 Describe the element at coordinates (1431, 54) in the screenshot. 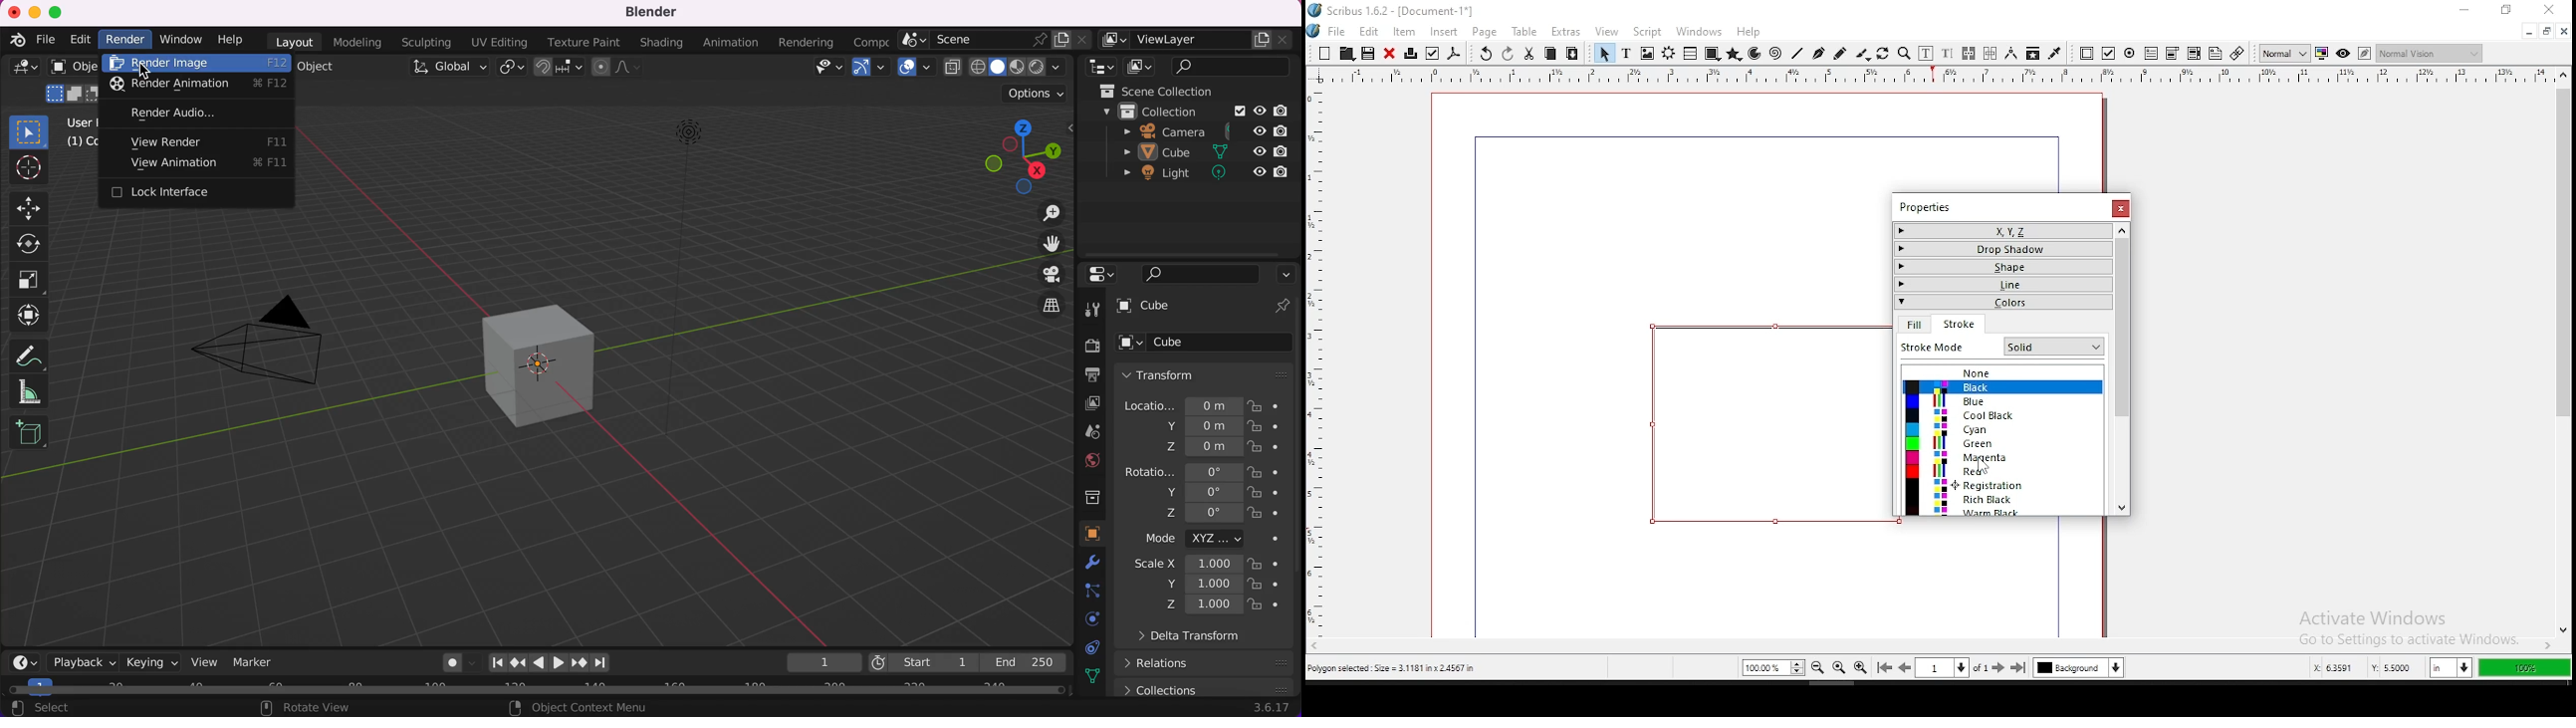

I see `preflight verifier` at that location.